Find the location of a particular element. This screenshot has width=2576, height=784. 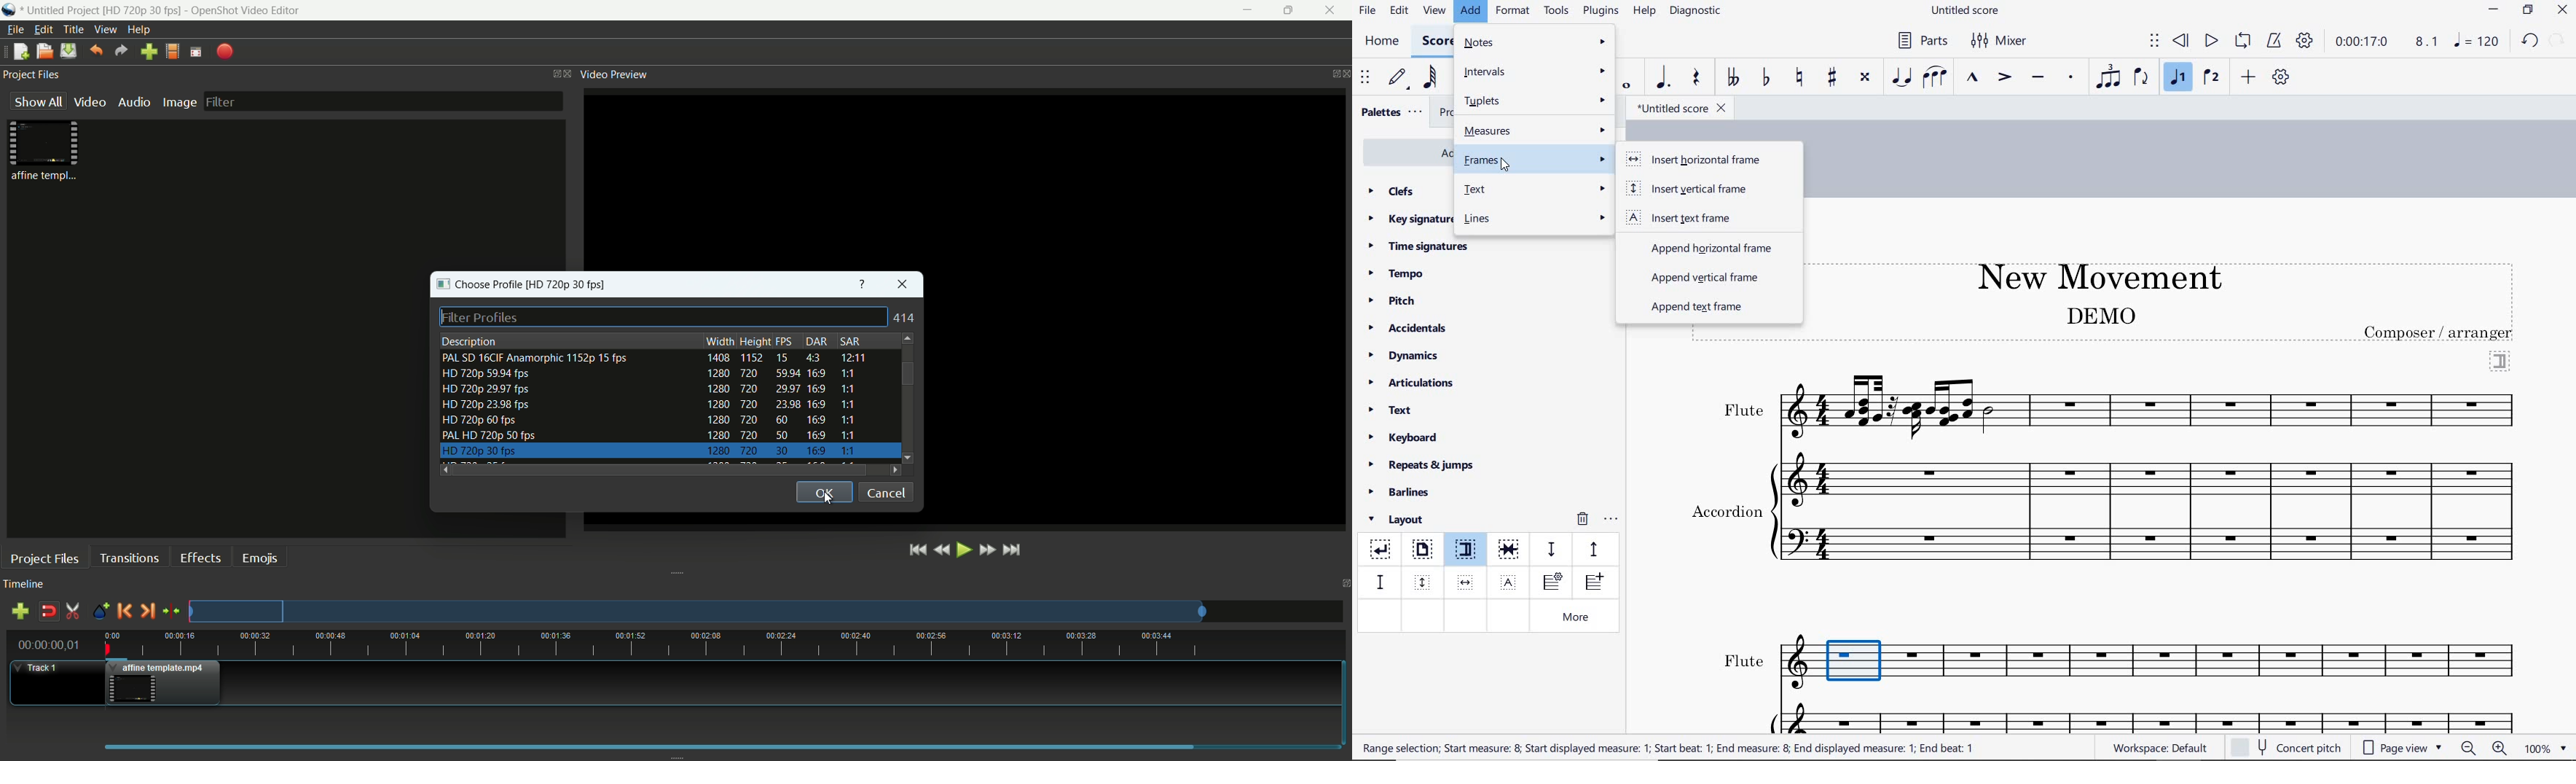

filter bar is located at coordinates (384, 101).